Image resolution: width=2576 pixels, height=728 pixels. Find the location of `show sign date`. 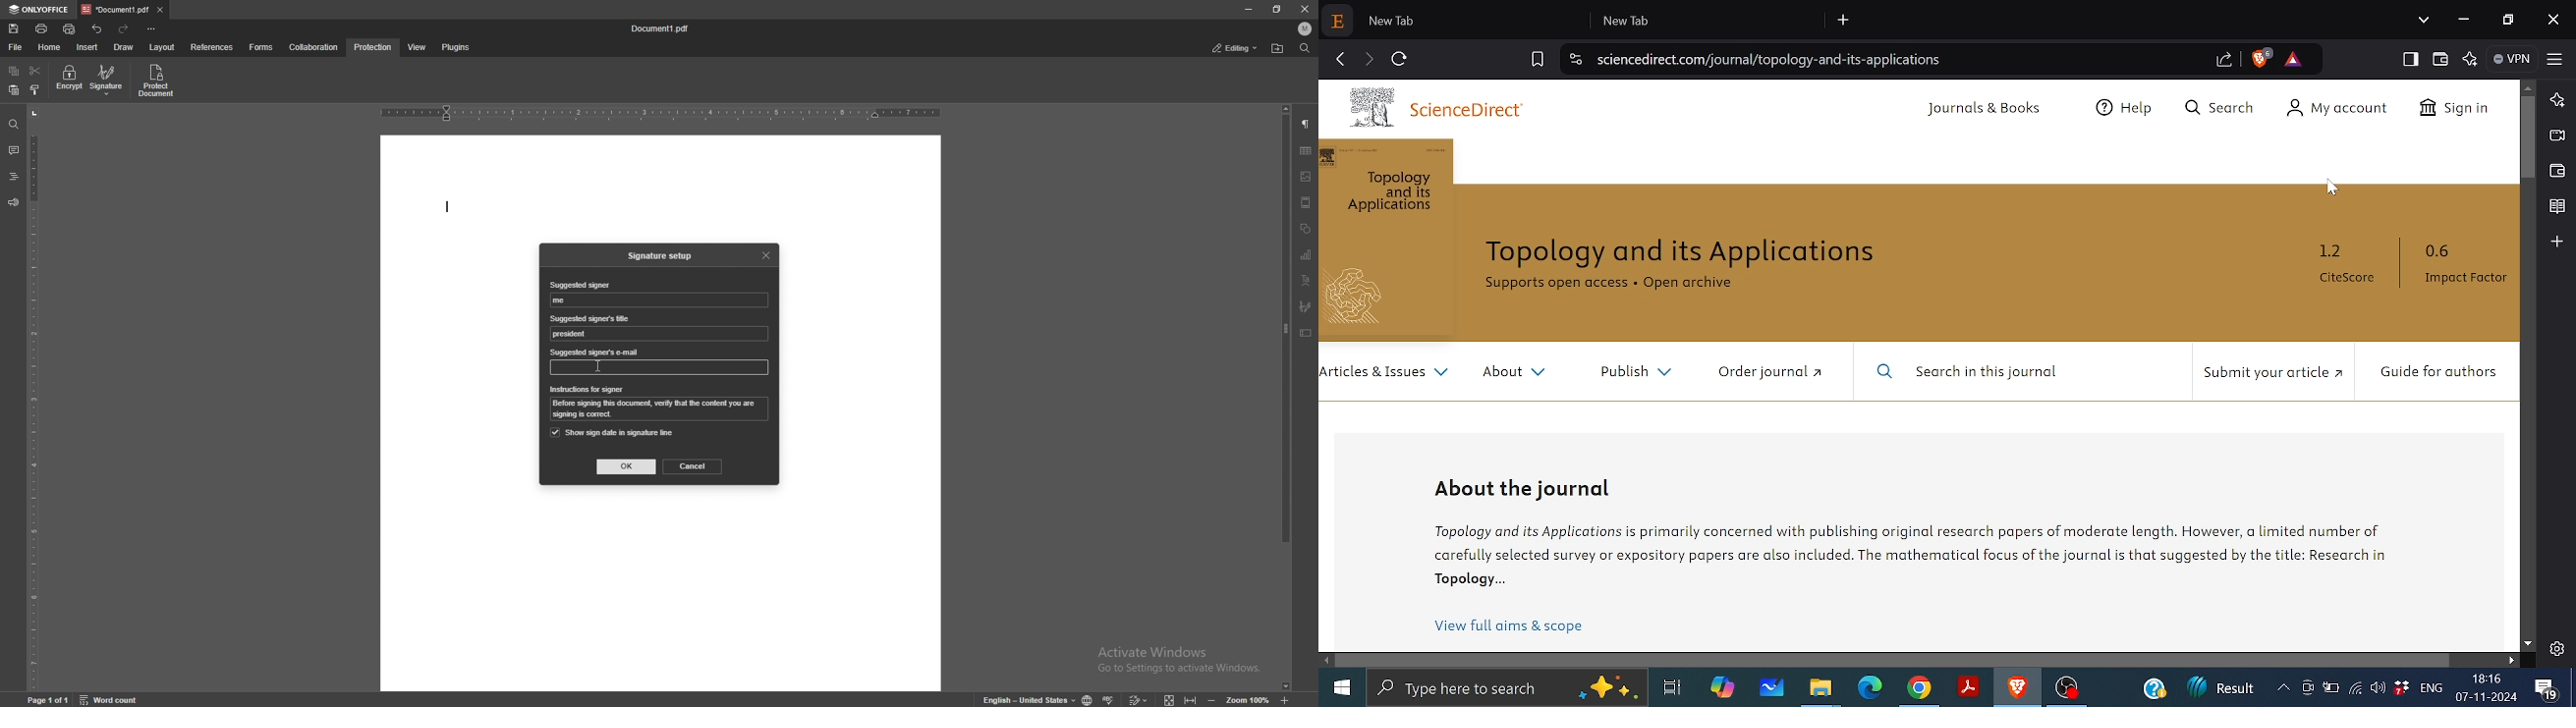

show sign date is located at coordinates (613, 432).